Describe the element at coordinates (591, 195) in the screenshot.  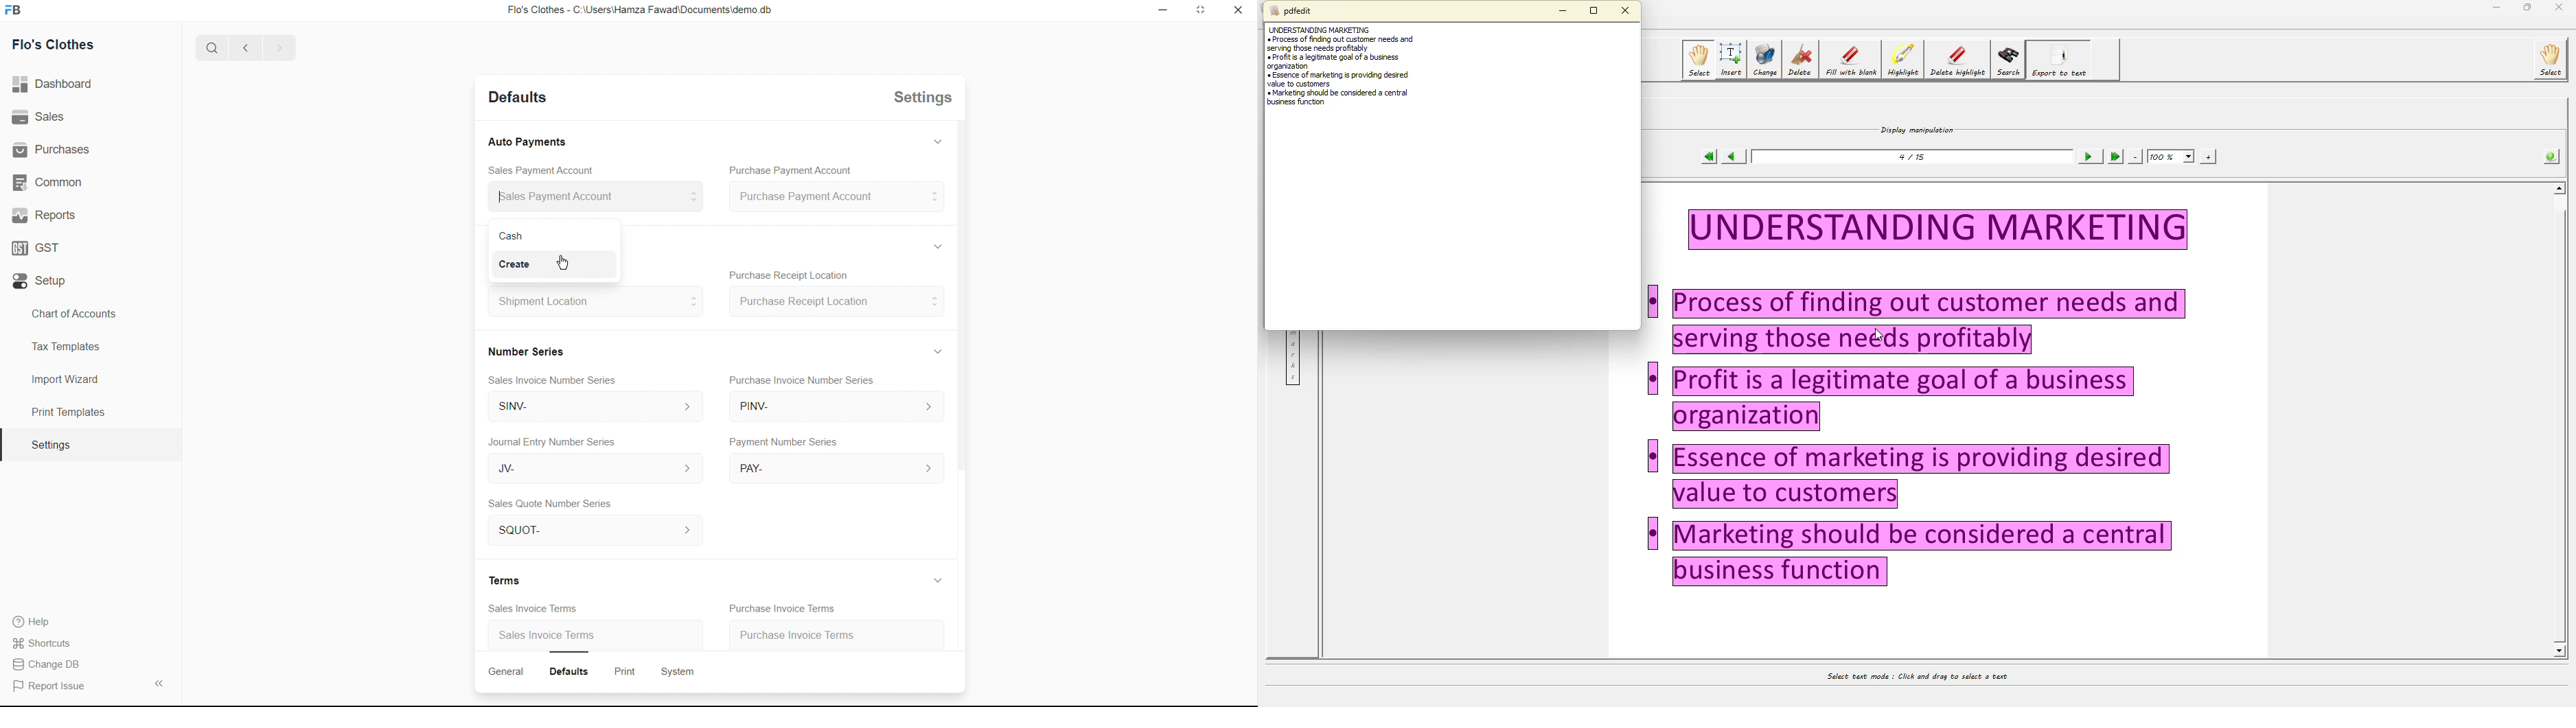
I see `sales Payment Account` at that location.